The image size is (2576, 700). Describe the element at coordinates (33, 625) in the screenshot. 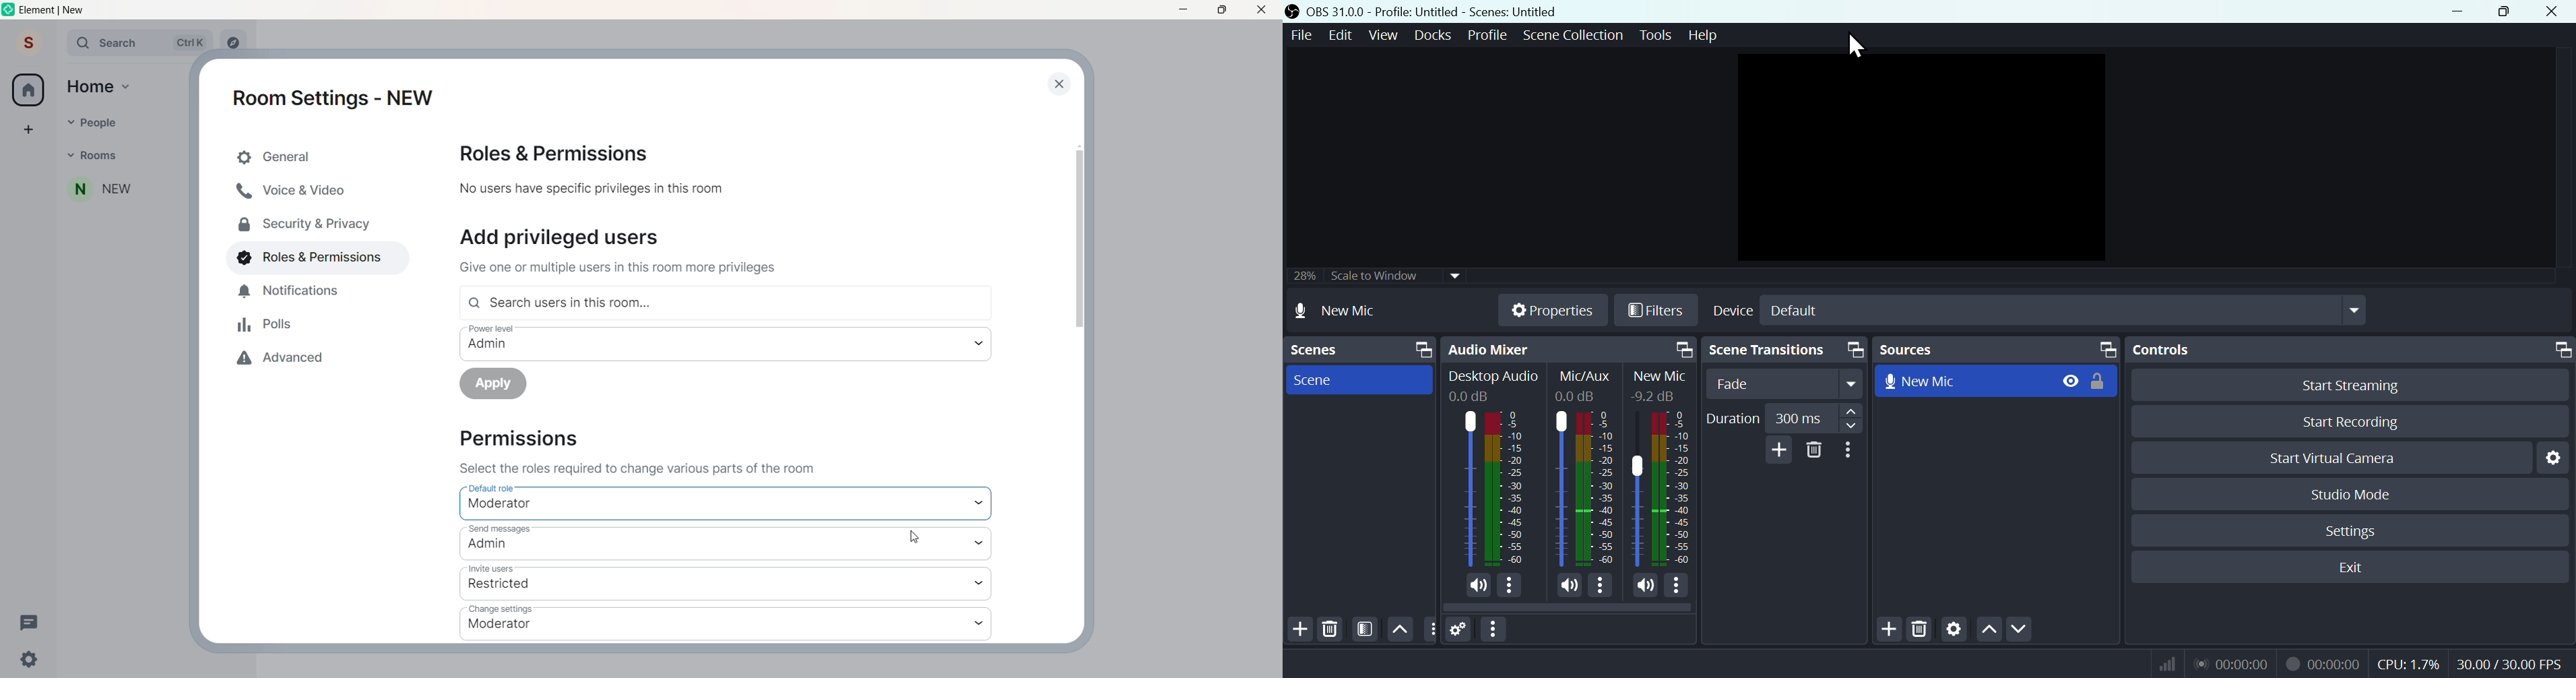

I see `threads` at that location.